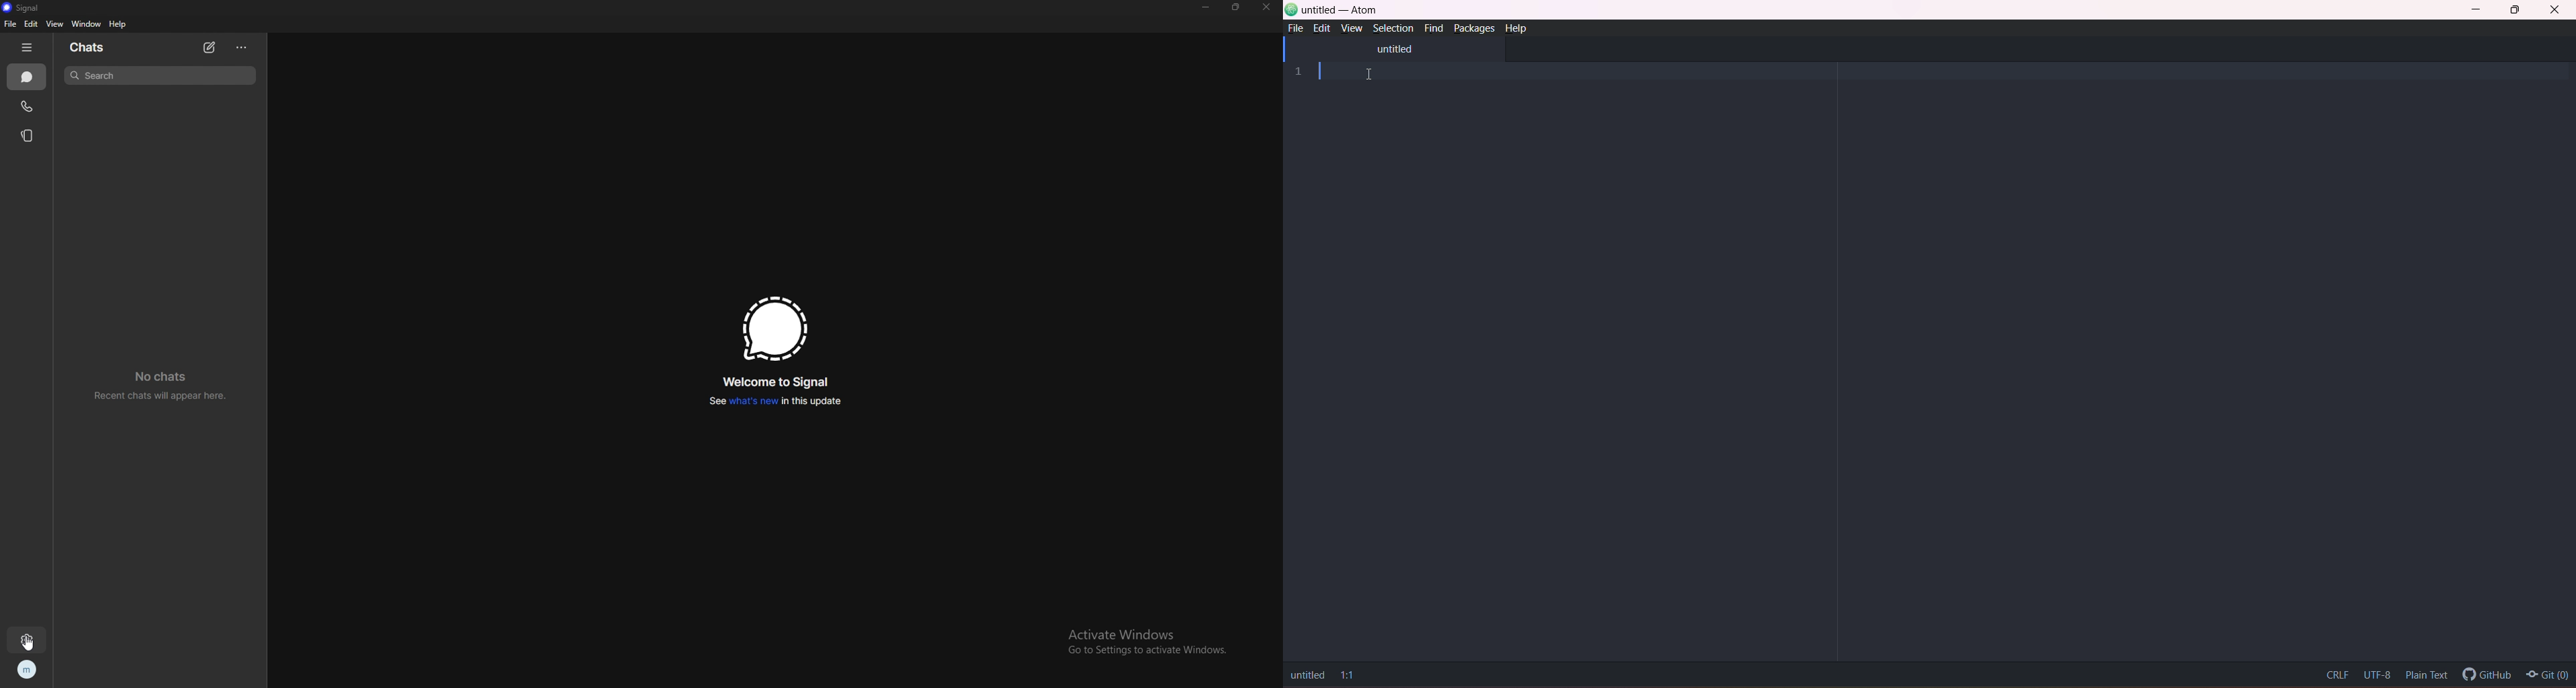  What do you see at coordinates (27, 639) in the screenshot?
I see `settings` at bounding box center [27, 639].